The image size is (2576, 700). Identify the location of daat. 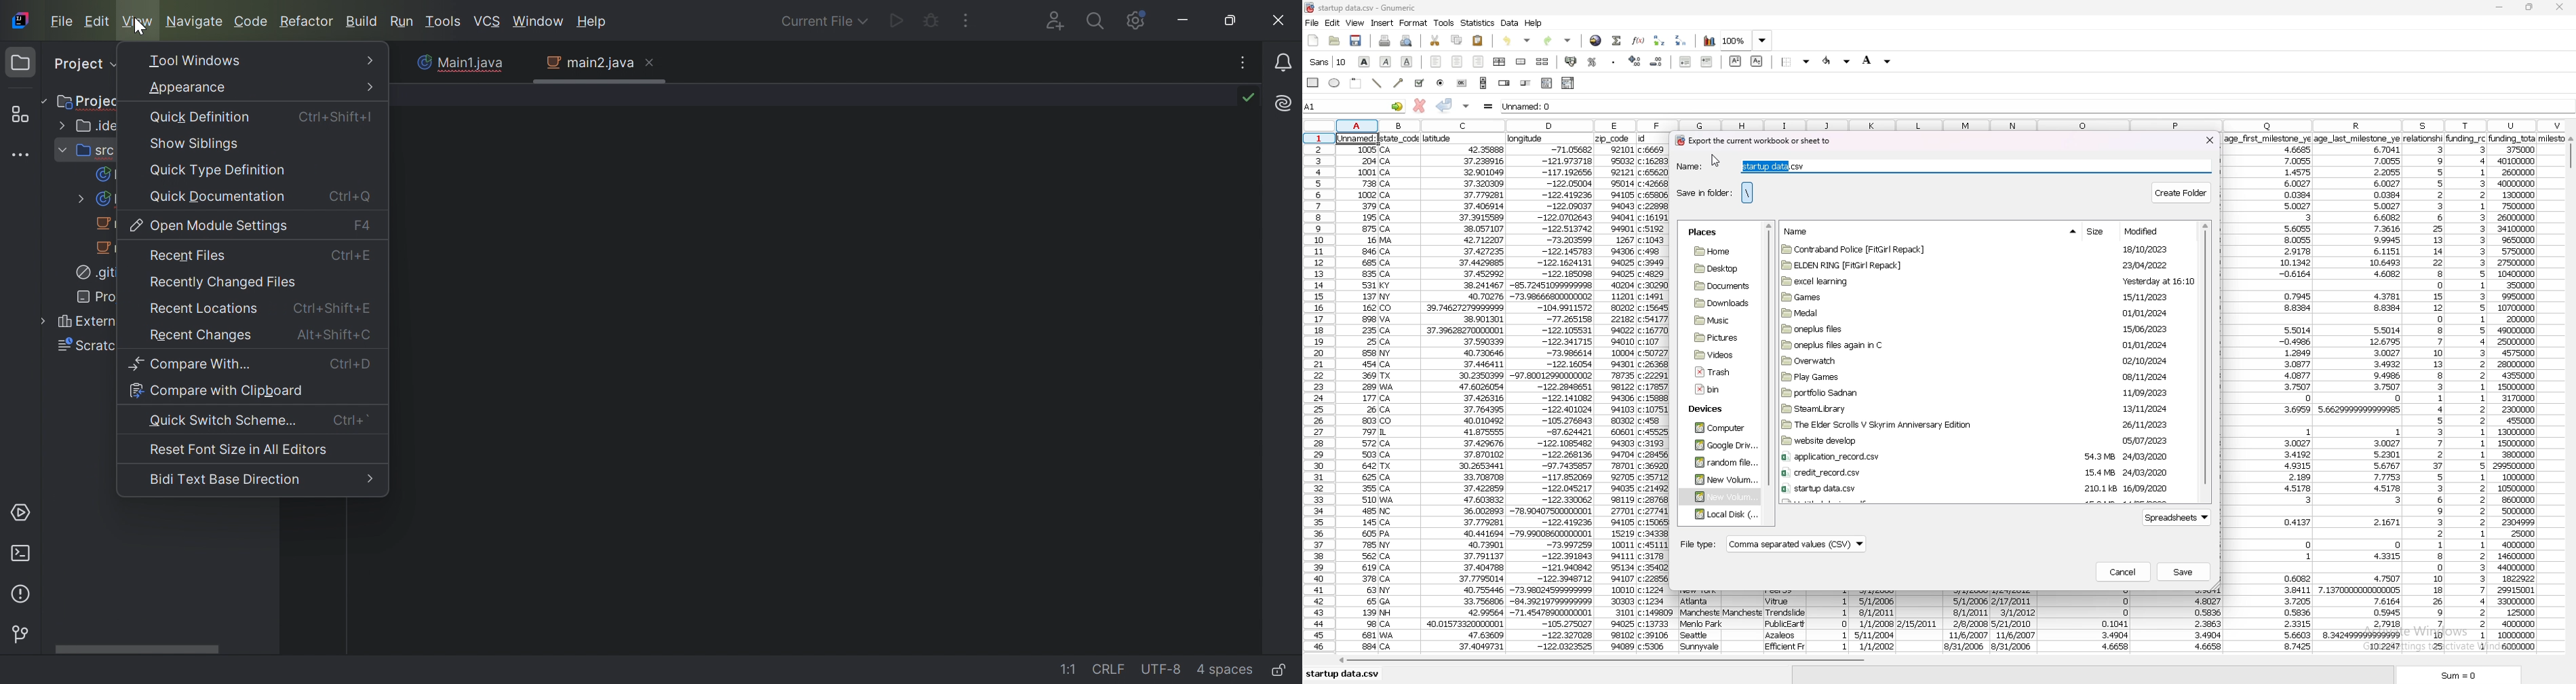
(2524, 392).